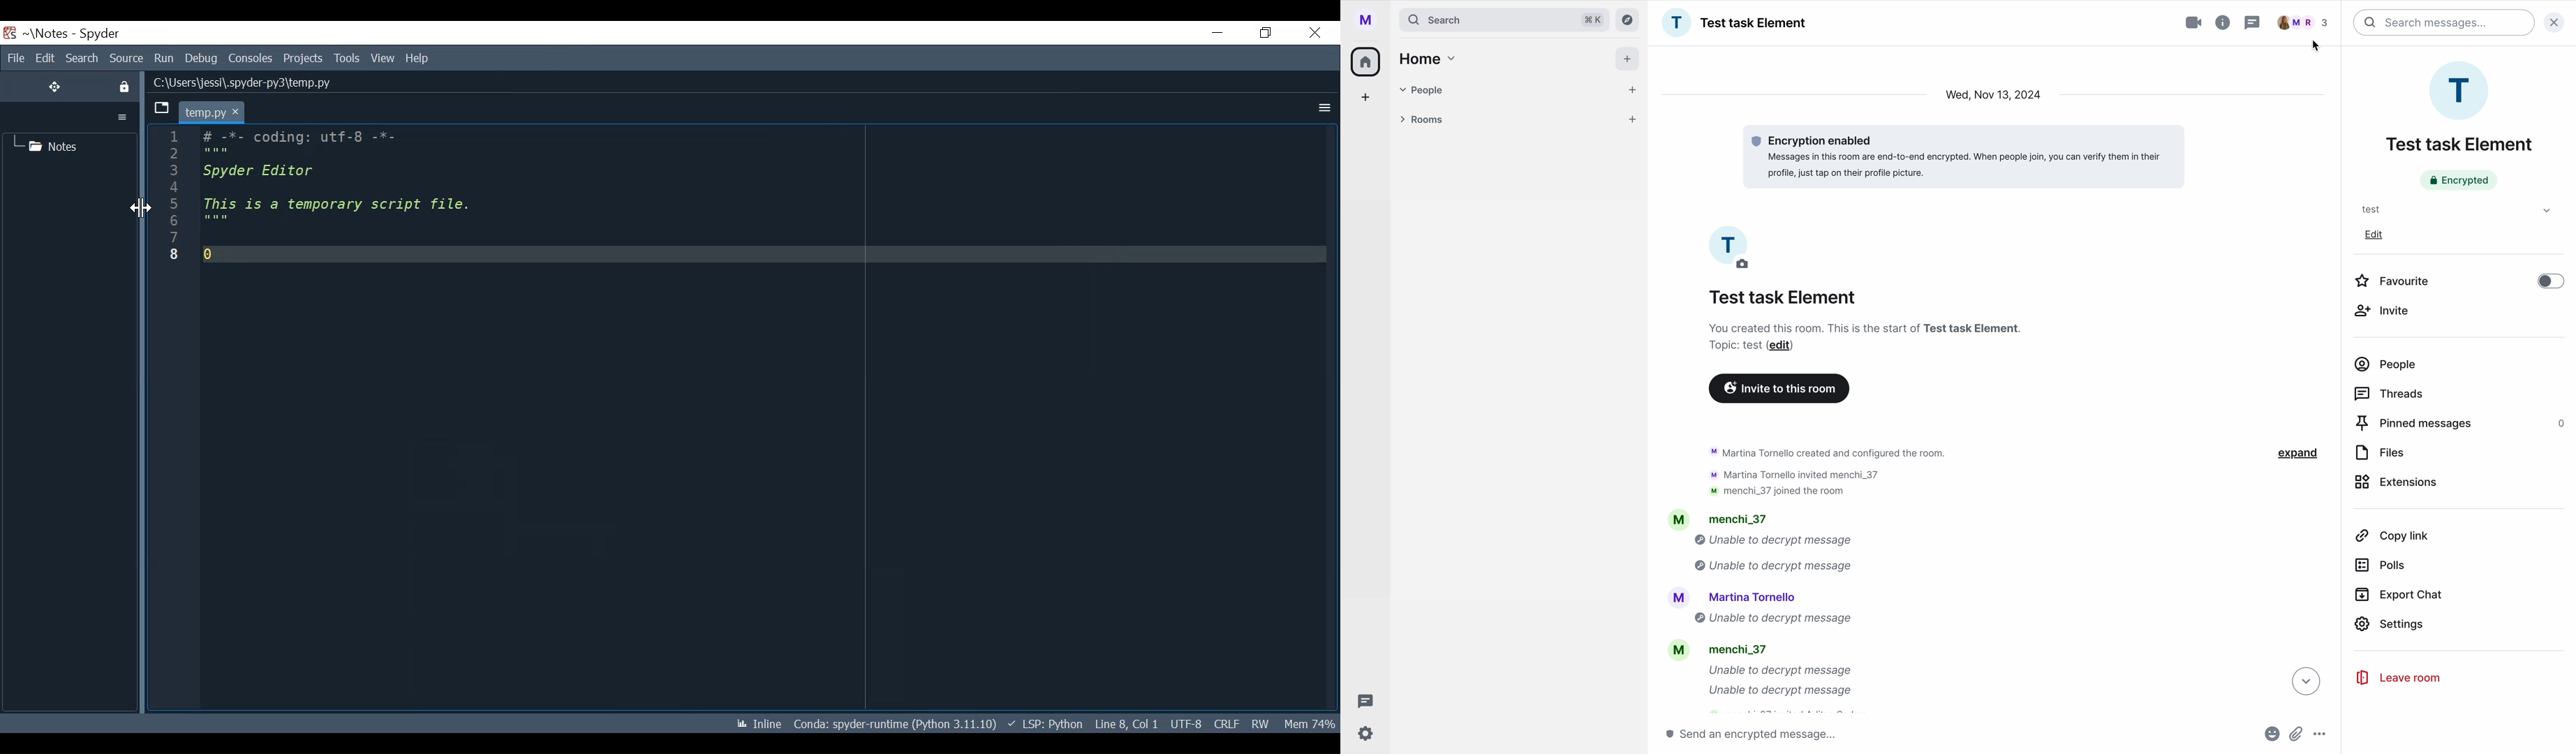  I want to click on pinned messages 0, so click(2462, 424).